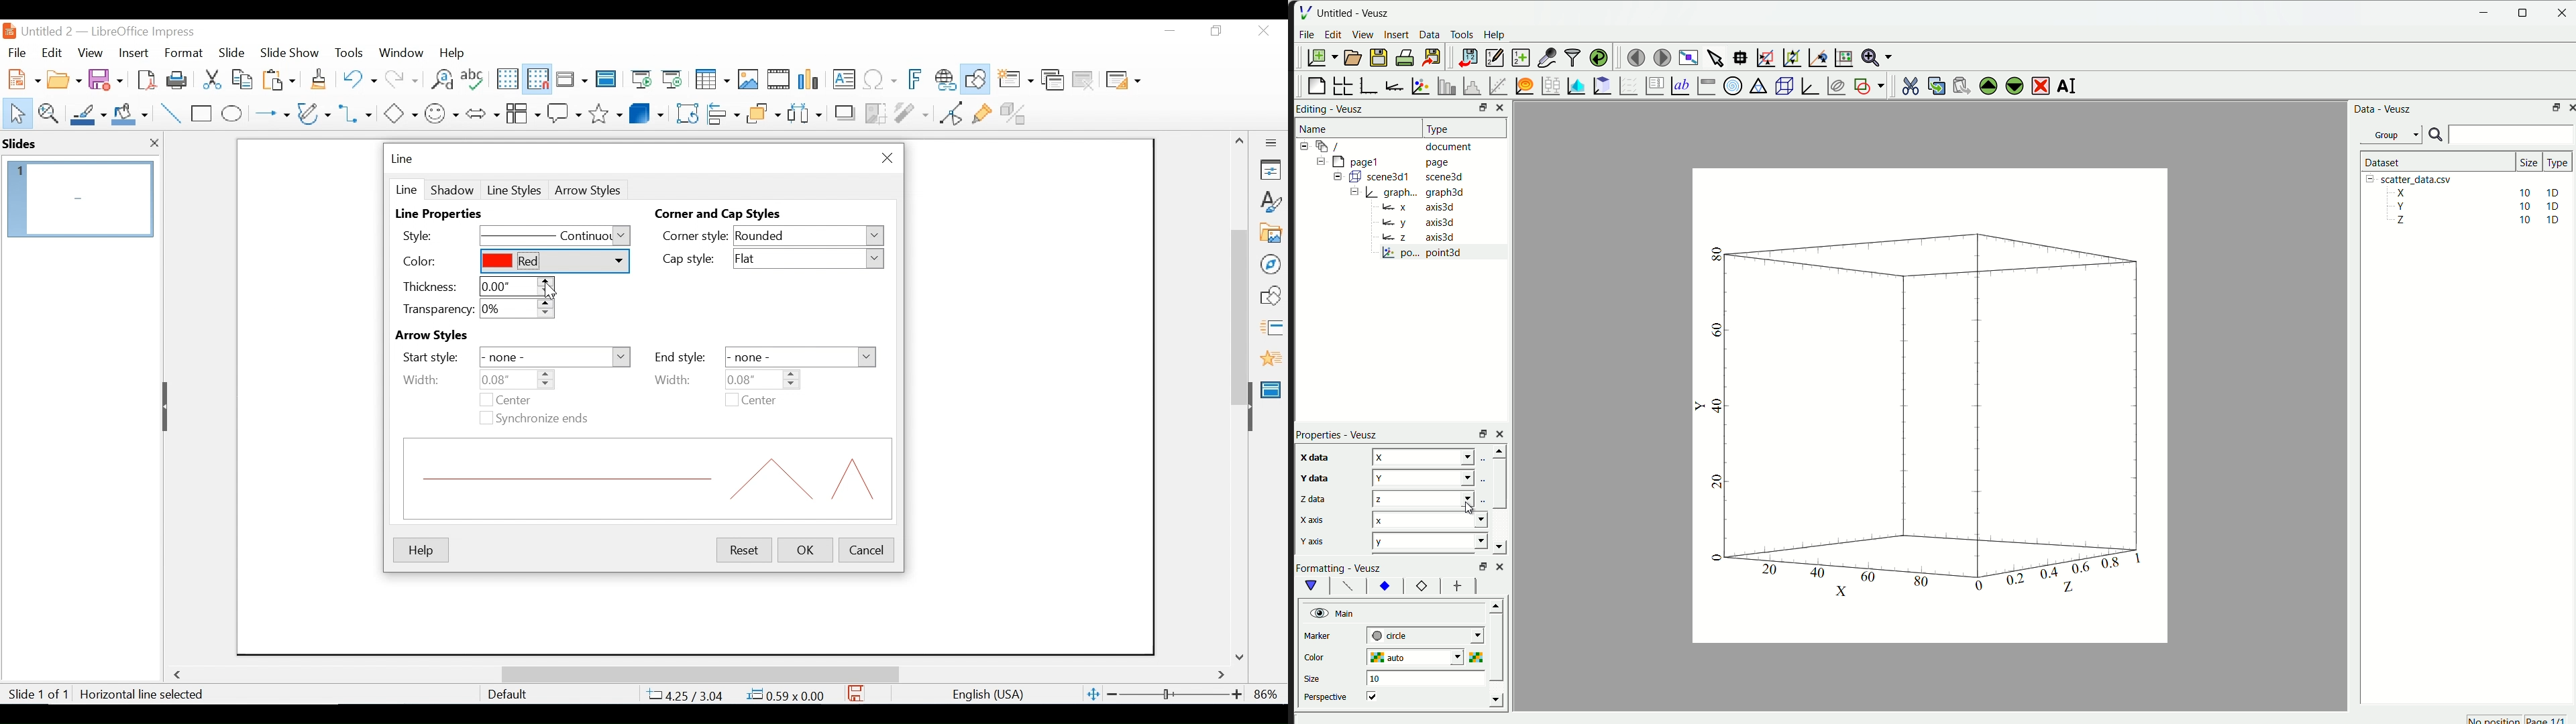 Image resolution: width=2576 pixels, height=728 pixels. I want to click on Line menu, so click(403, 159).